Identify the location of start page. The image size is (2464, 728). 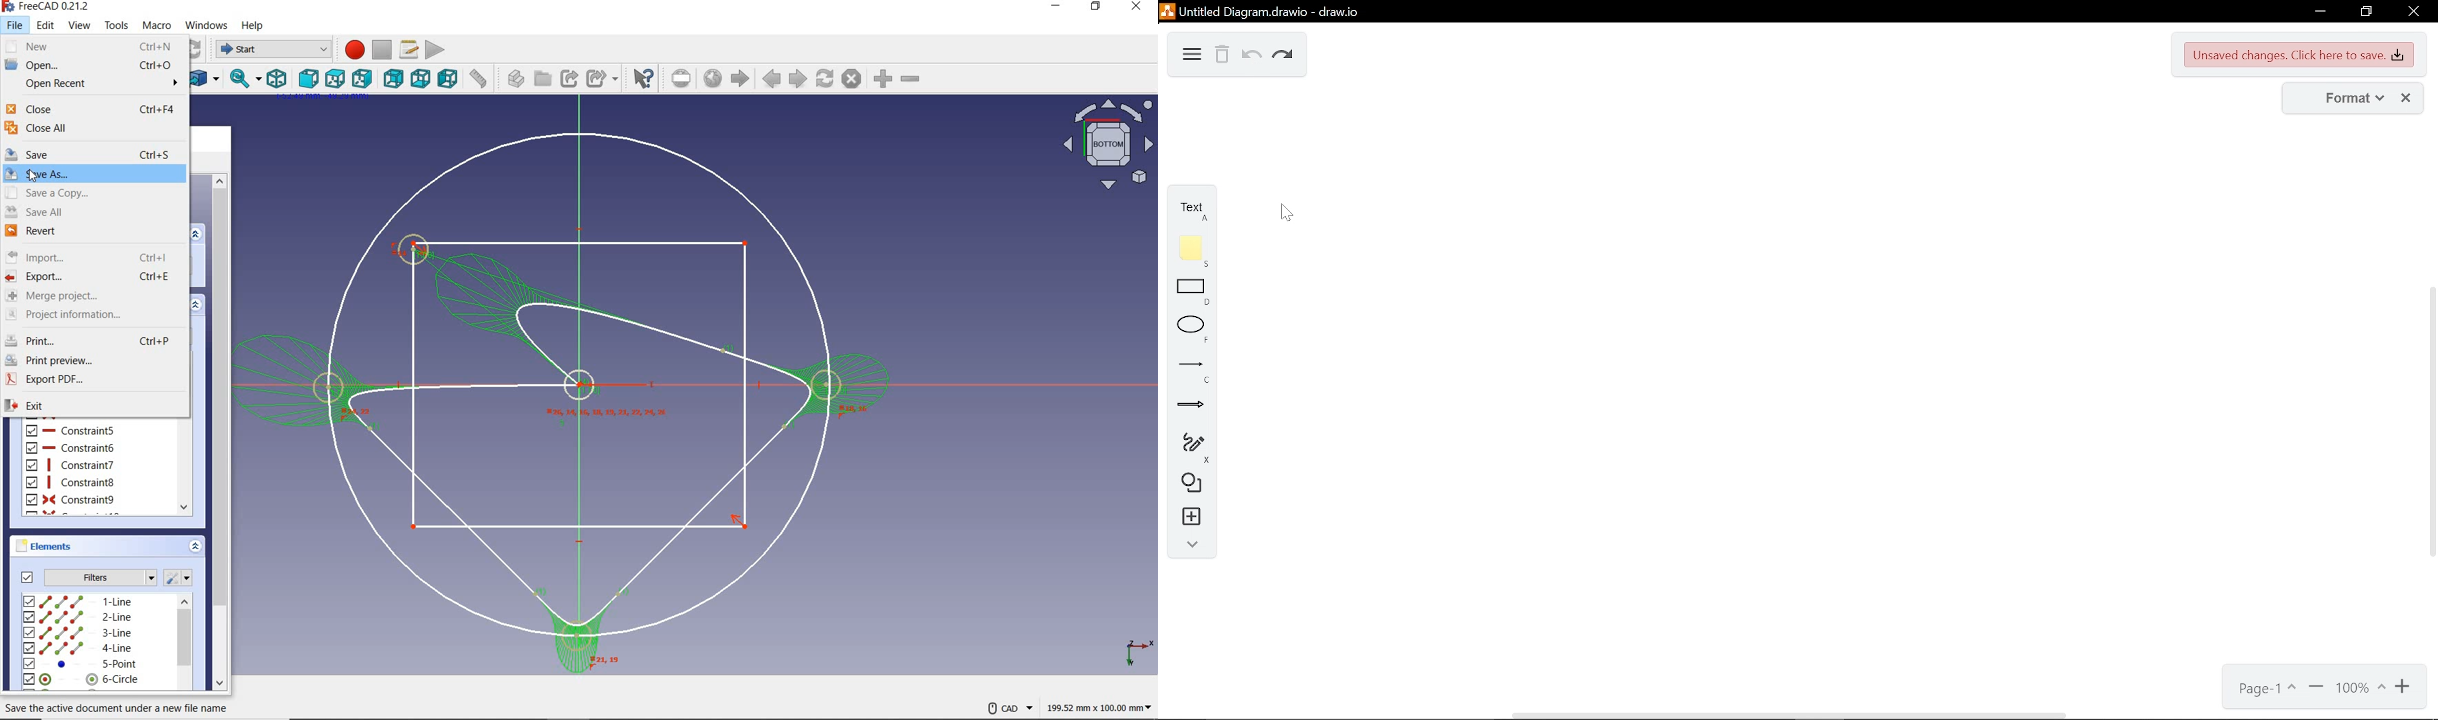
(741, 79).